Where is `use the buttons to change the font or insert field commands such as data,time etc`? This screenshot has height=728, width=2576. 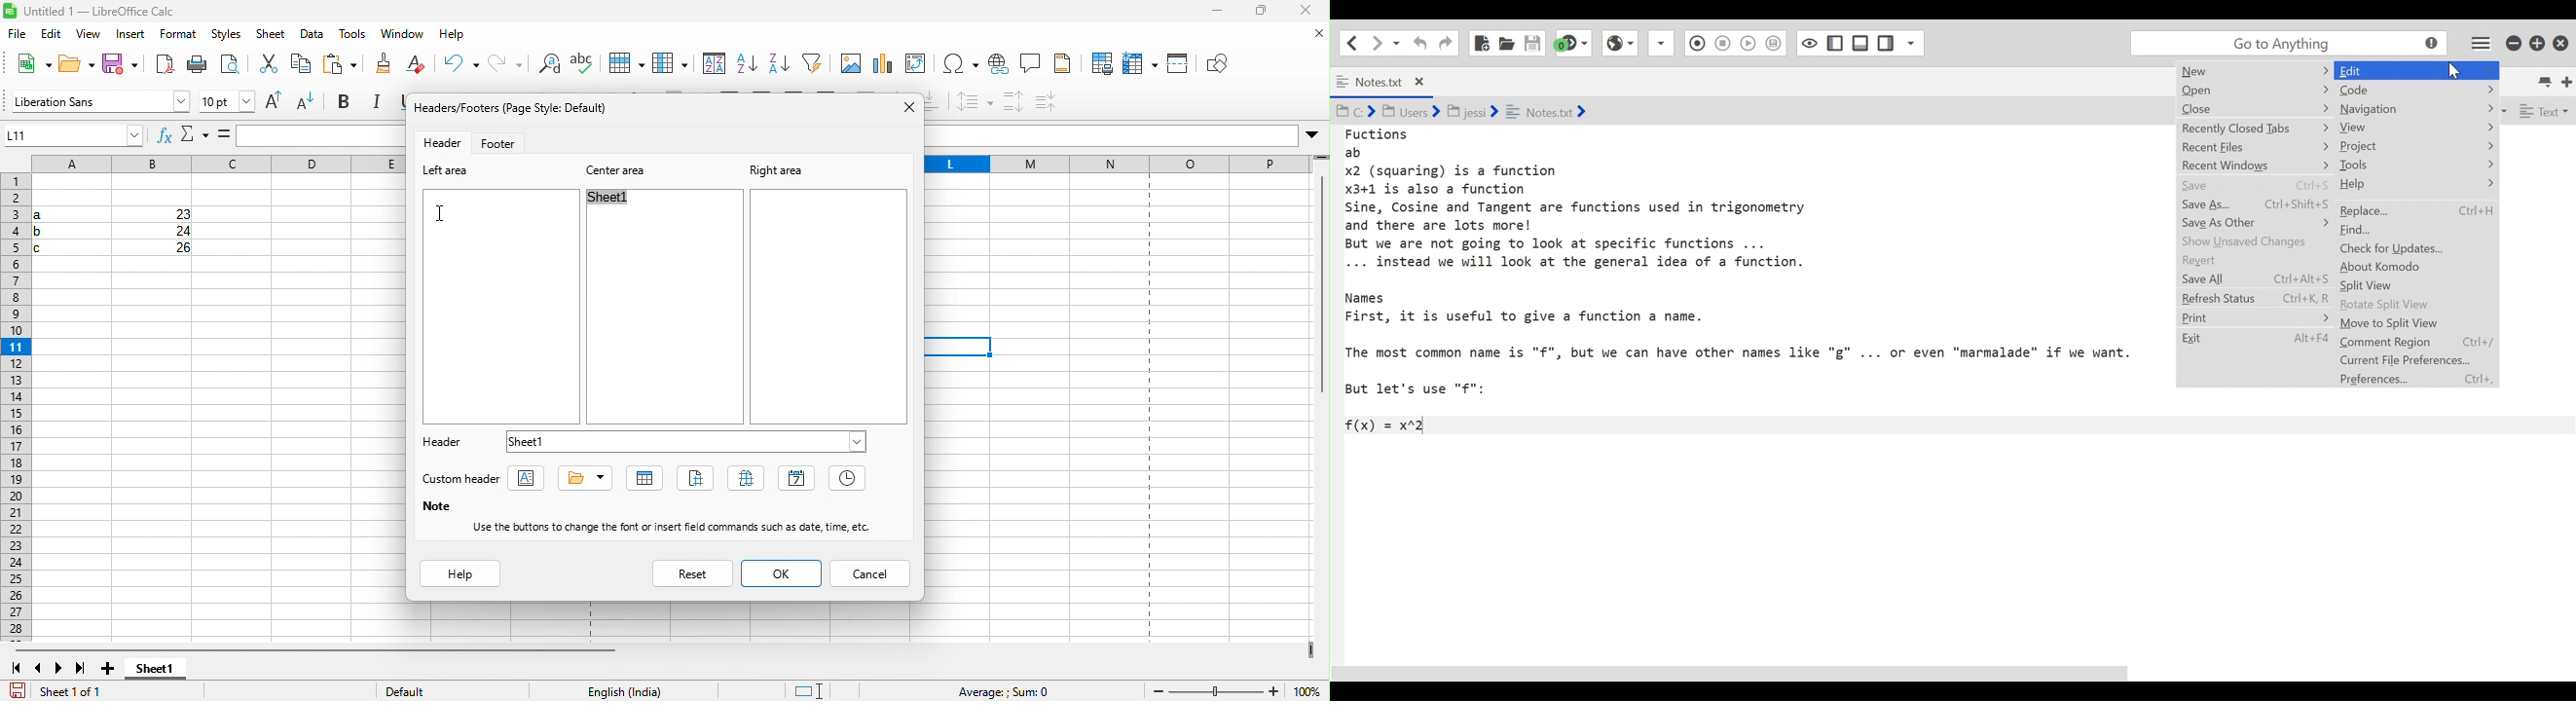 use the buttons to change the font or insert field commands such as data,time etc is located at coordinates (673, 529).